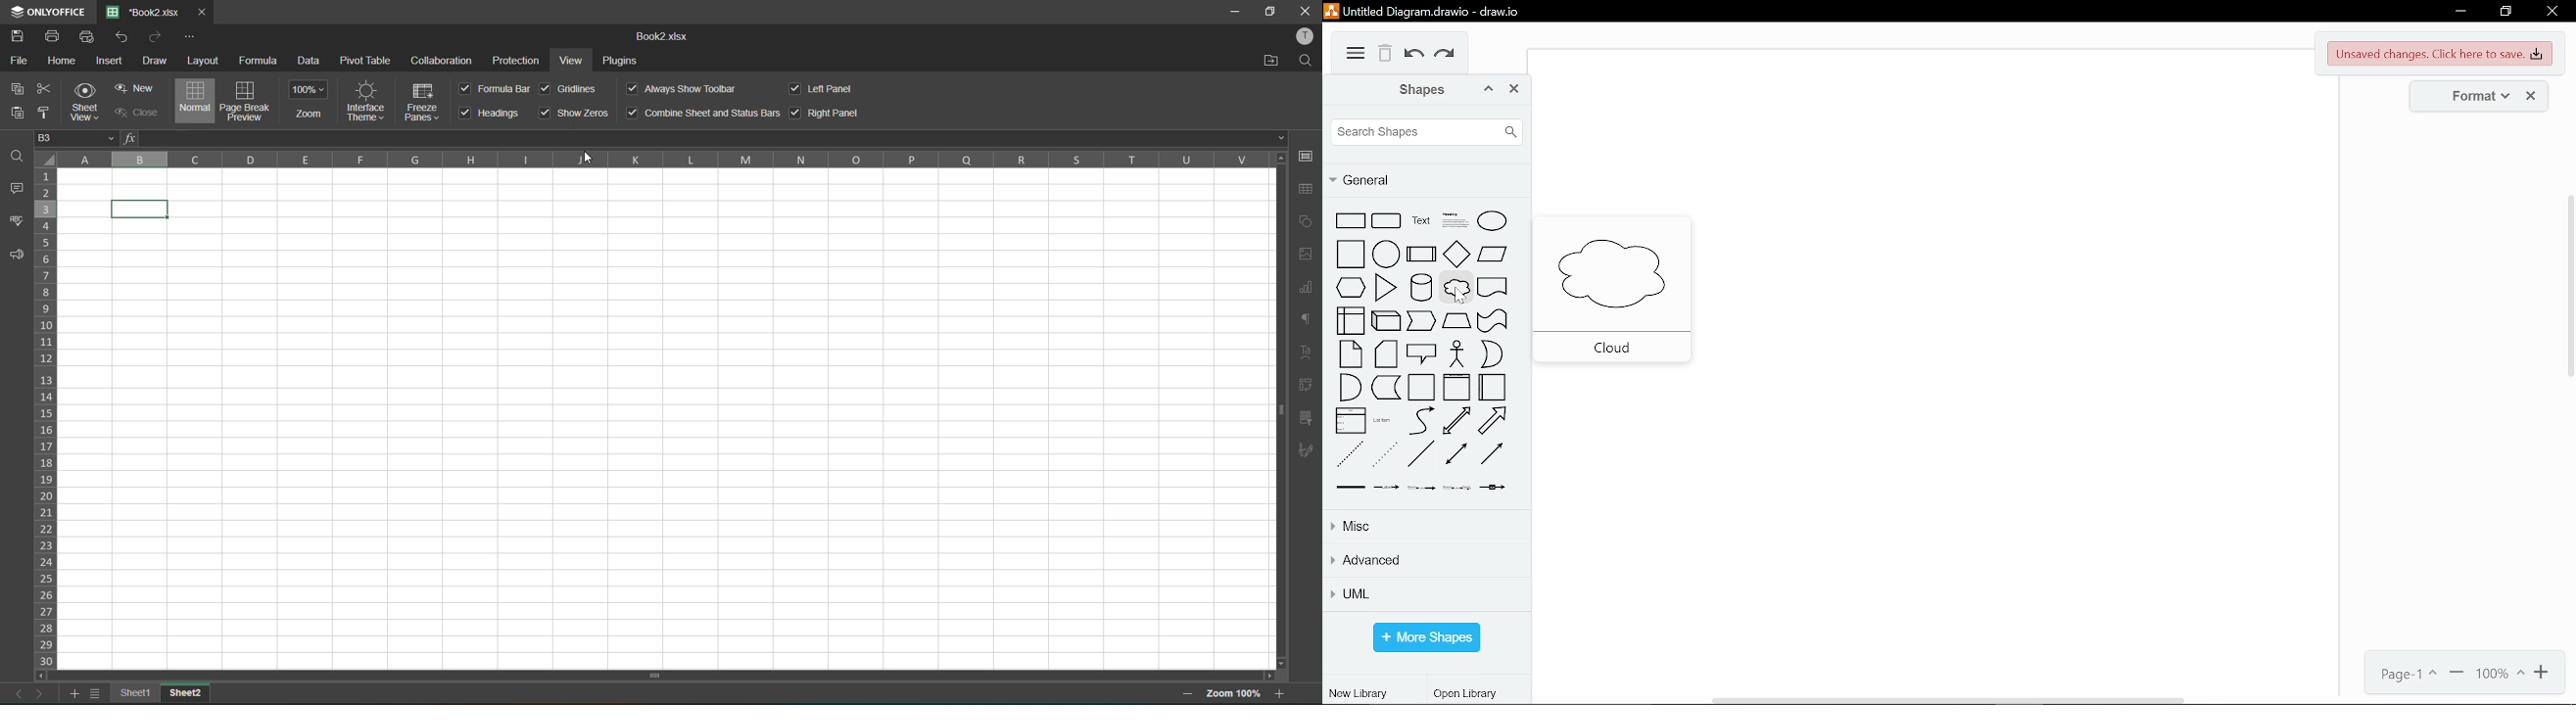  What do you see at coordinates (1611, 273) in the screenshot?
I see `cloud diagram` at bounding box center [1611, 273].